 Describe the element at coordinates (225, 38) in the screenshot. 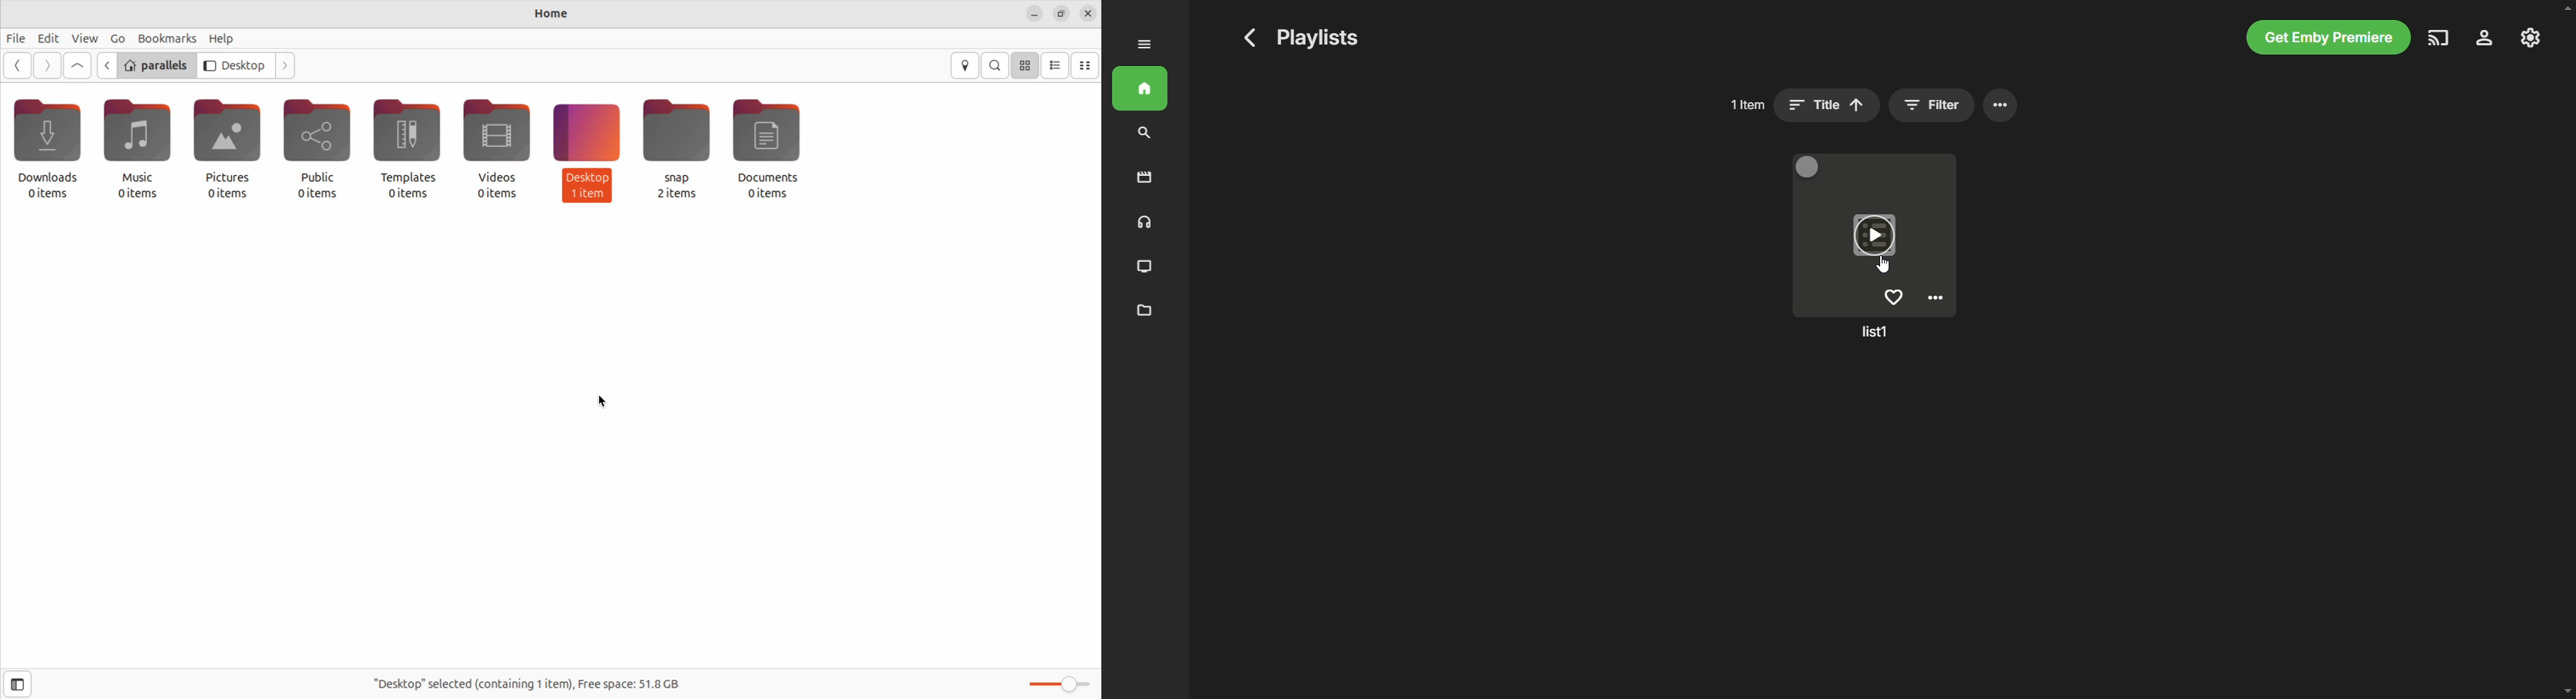

I see `help` at that location.